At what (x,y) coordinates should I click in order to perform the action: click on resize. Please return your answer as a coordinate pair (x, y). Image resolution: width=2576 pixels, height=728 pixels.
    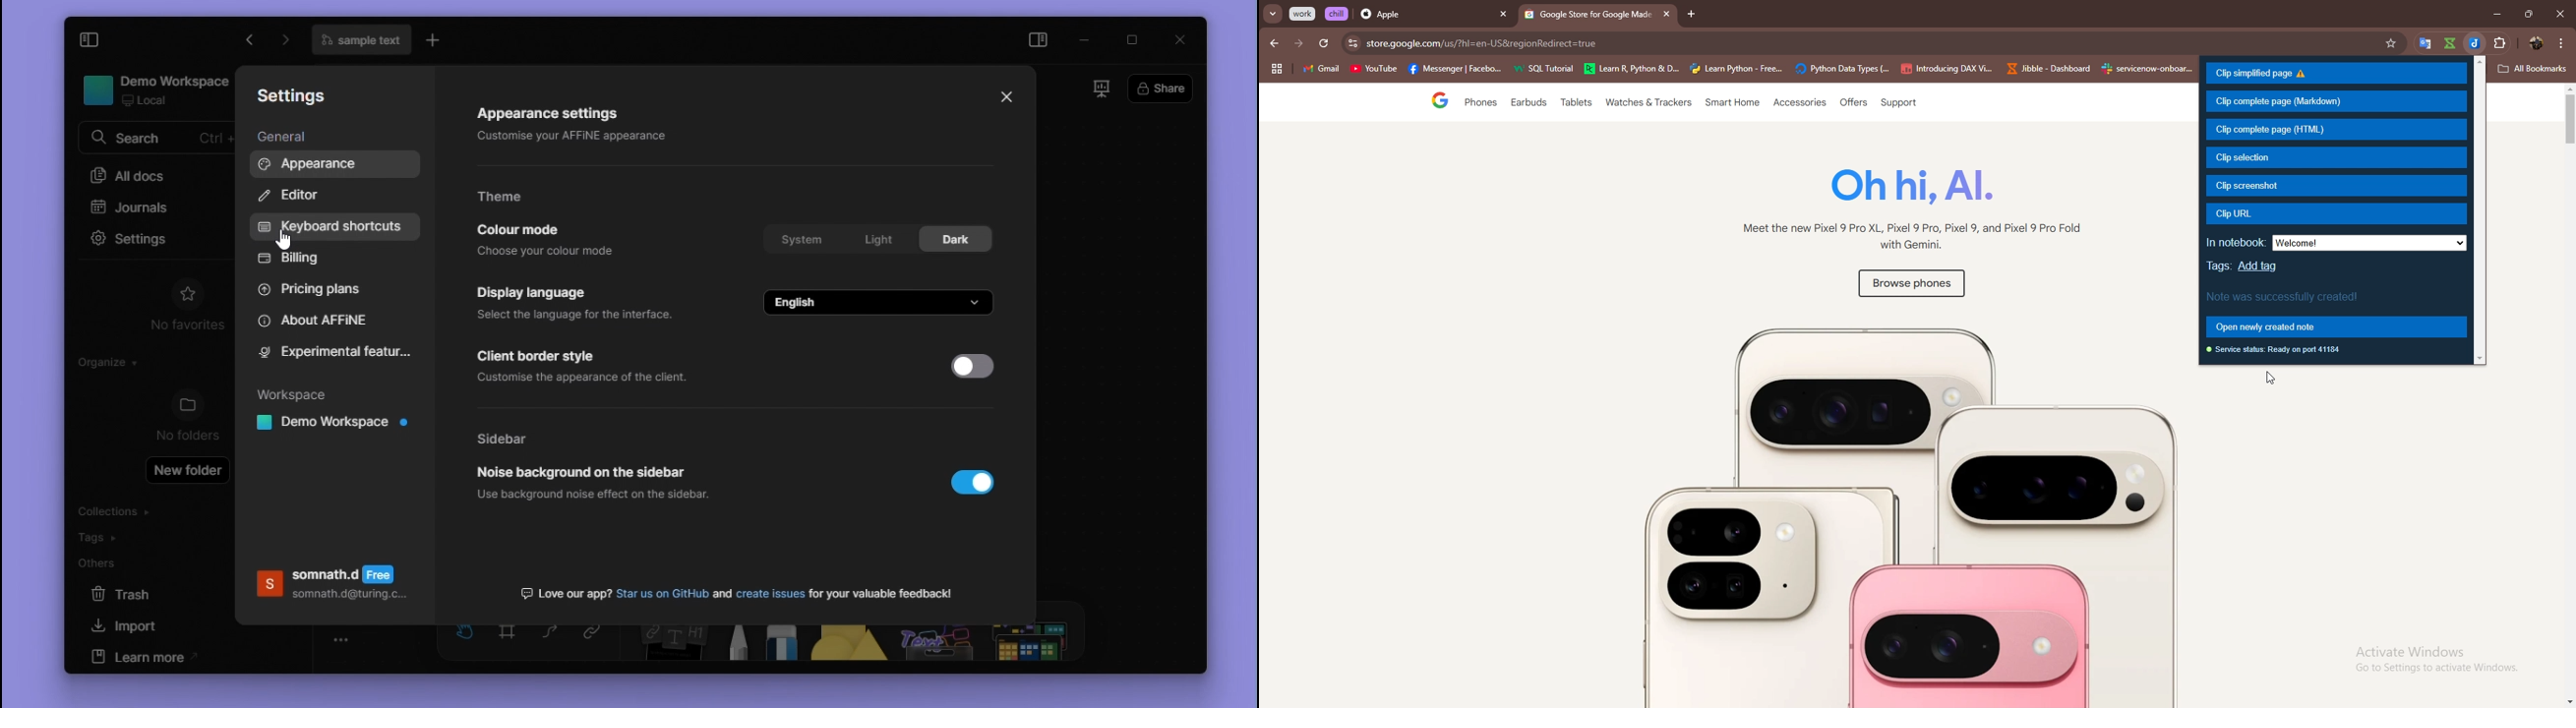
    Looking at the image, I should click on (2528, 14).